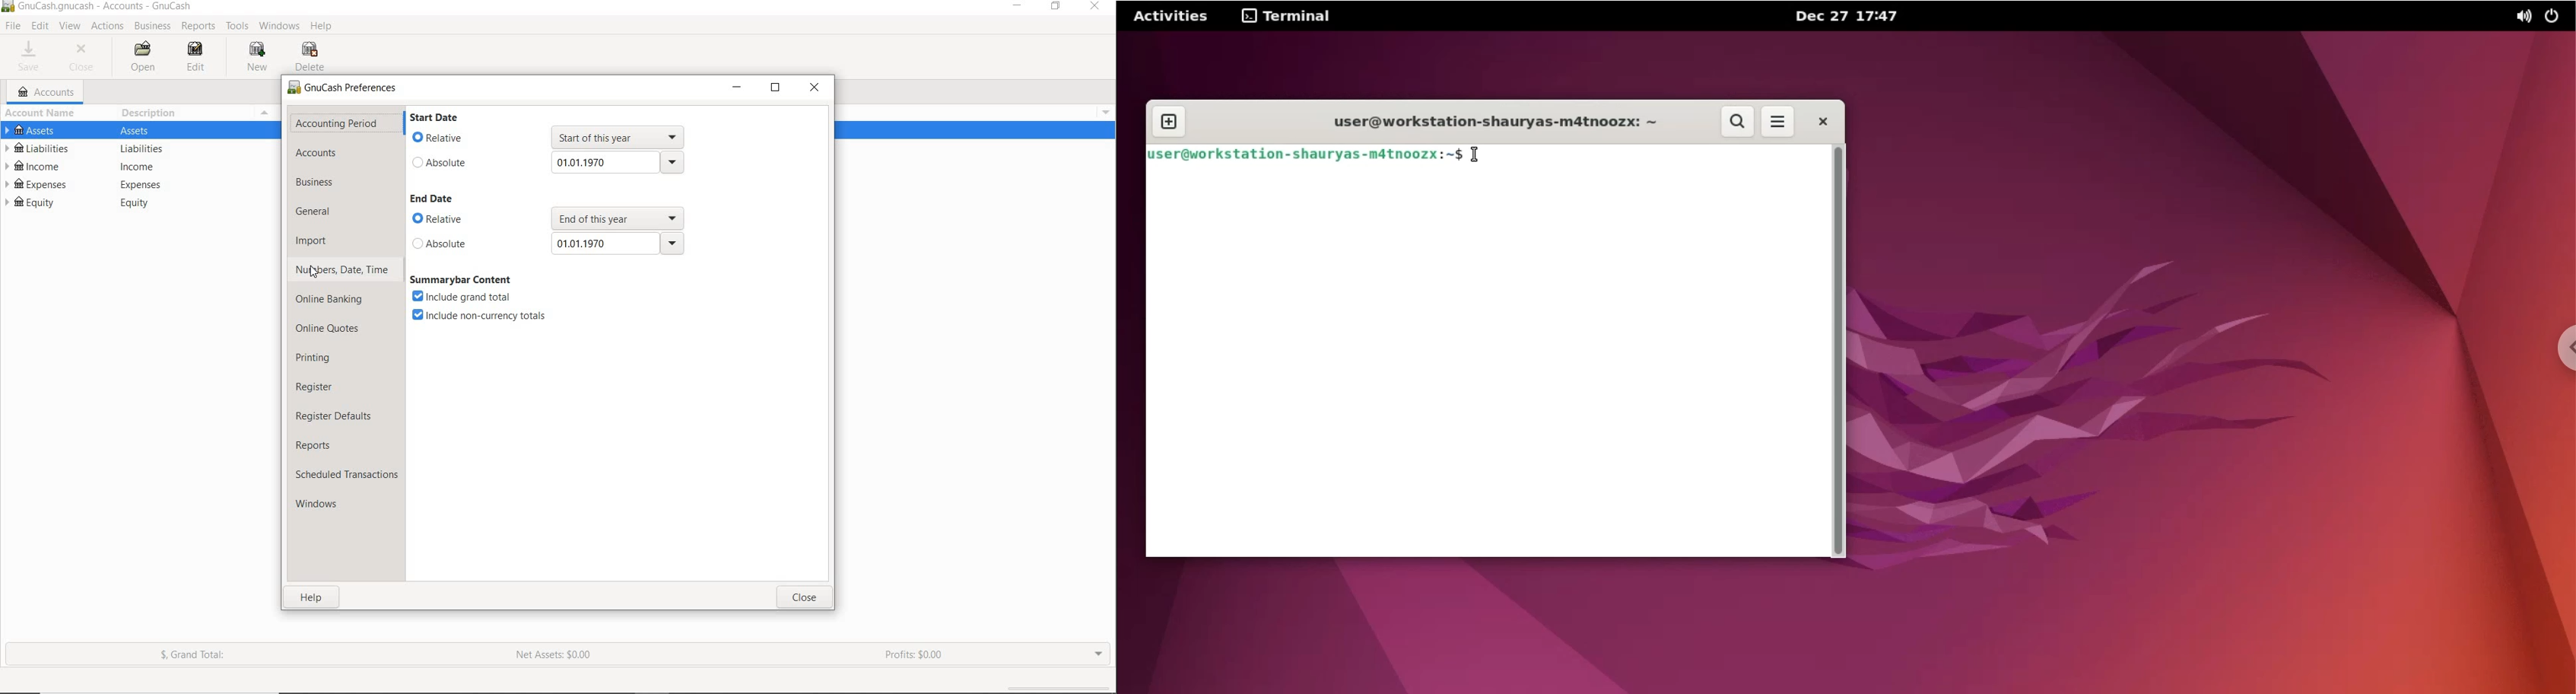  I want to click on title, so click(106, 7).